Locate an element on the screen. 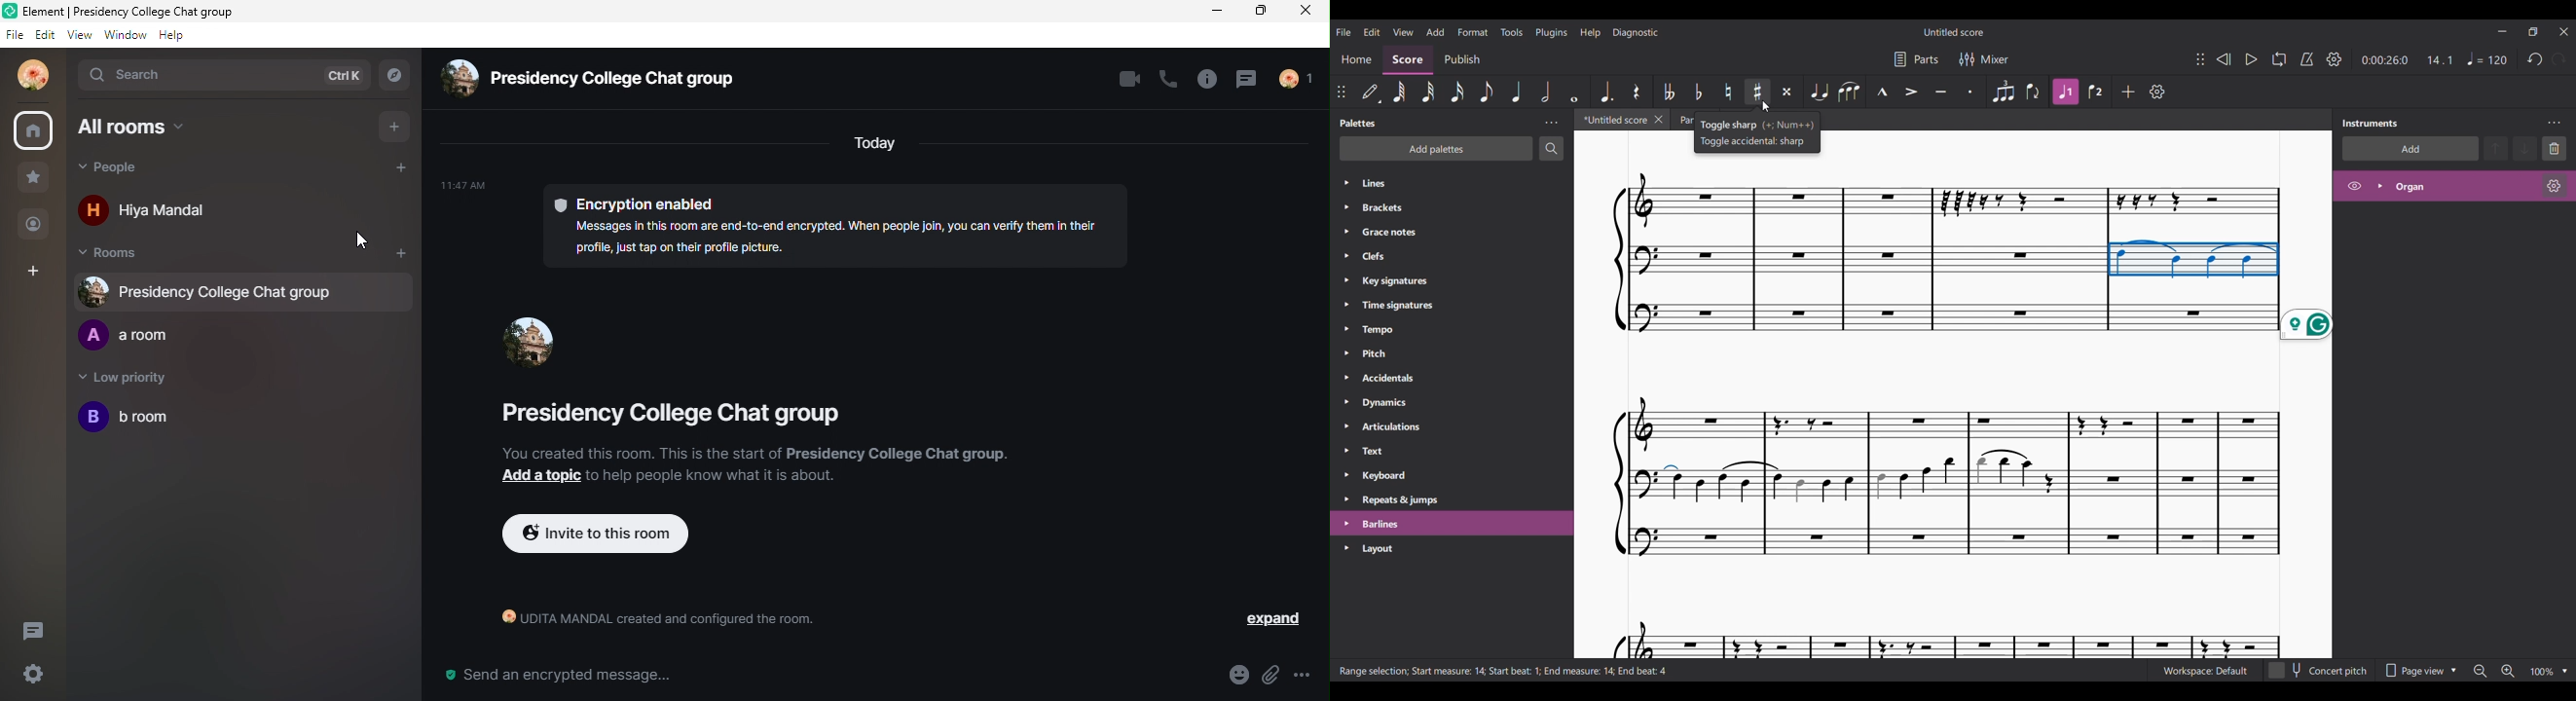  Instruments panel settings is located at coordinates (2553, 123).